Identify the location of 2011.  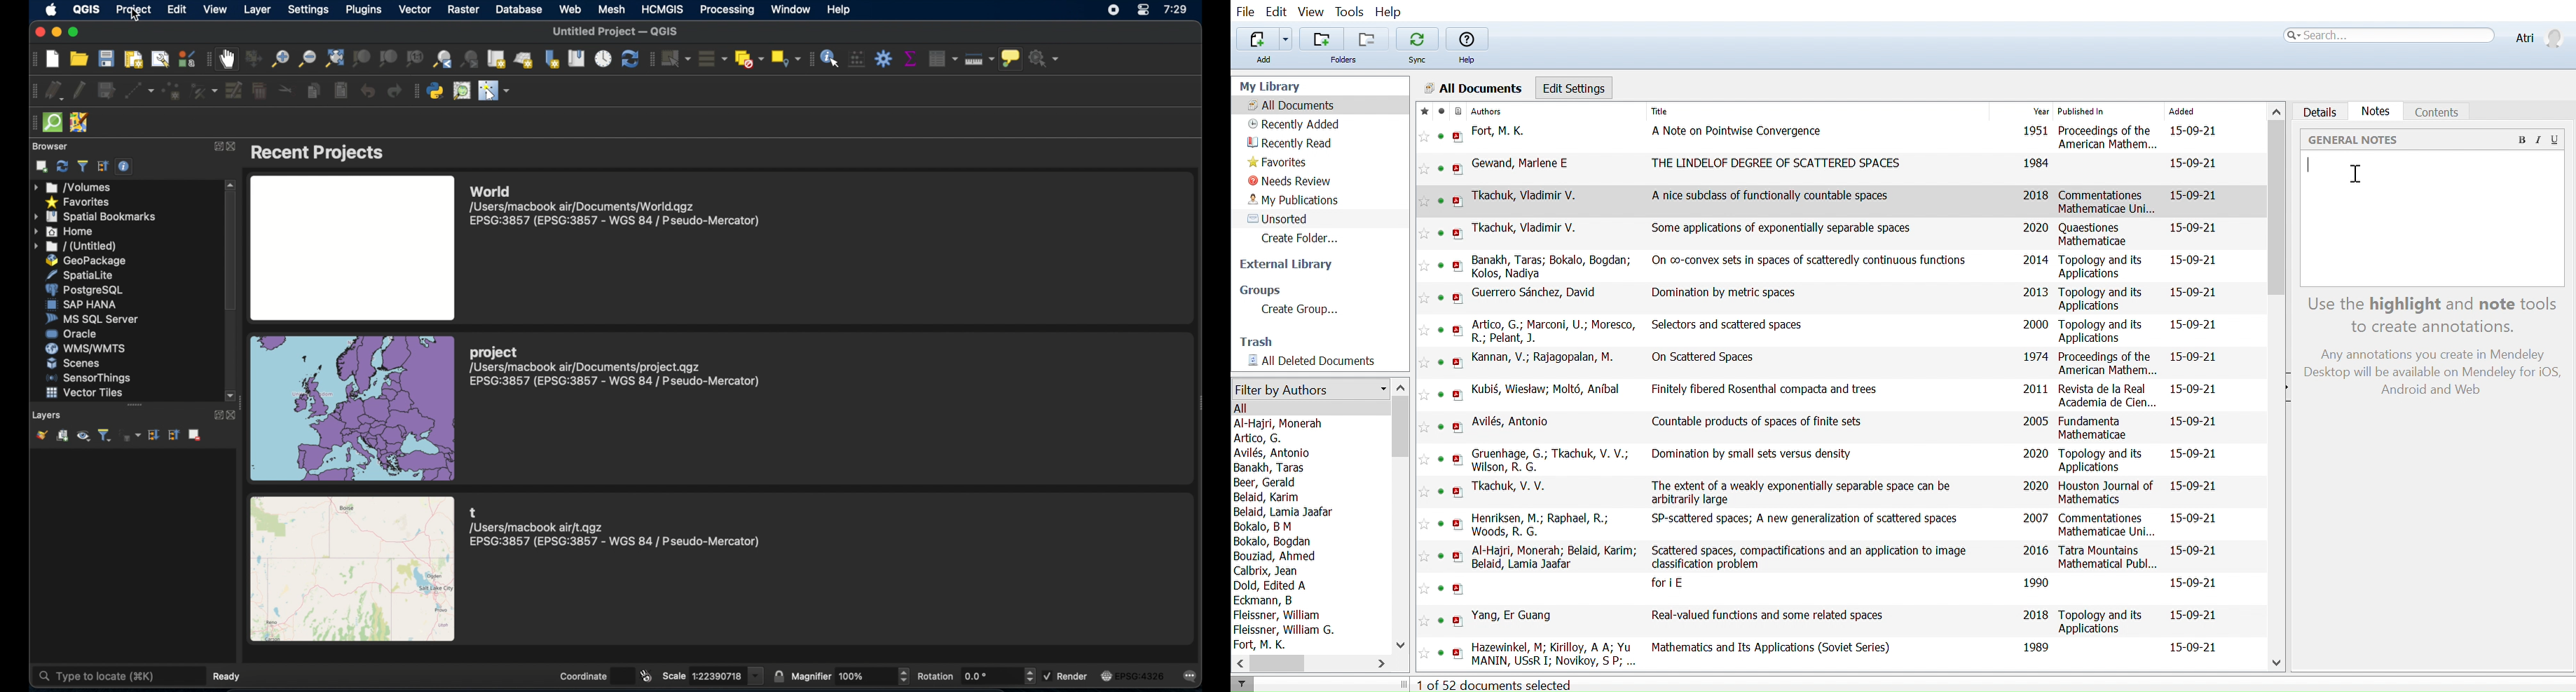
(2036, 389).